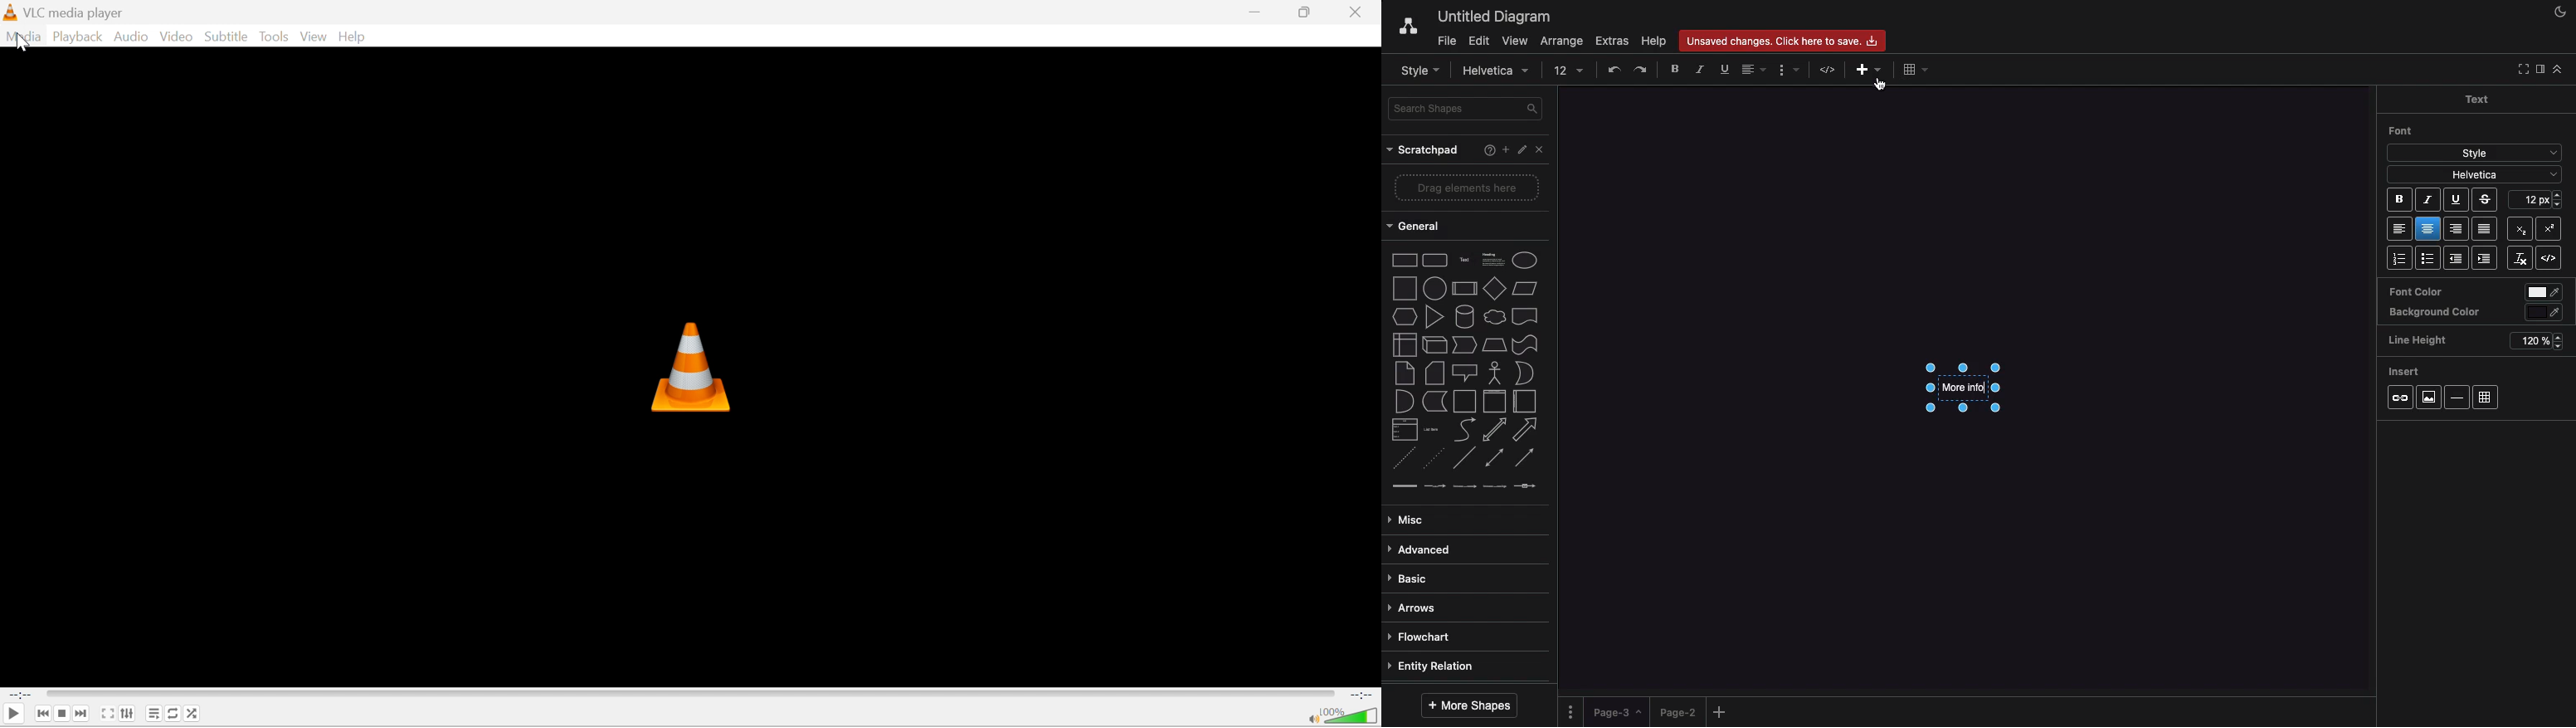  Describe the element at coordinates (2428, 259) in the screenshot. I see `Bullet` at that location.